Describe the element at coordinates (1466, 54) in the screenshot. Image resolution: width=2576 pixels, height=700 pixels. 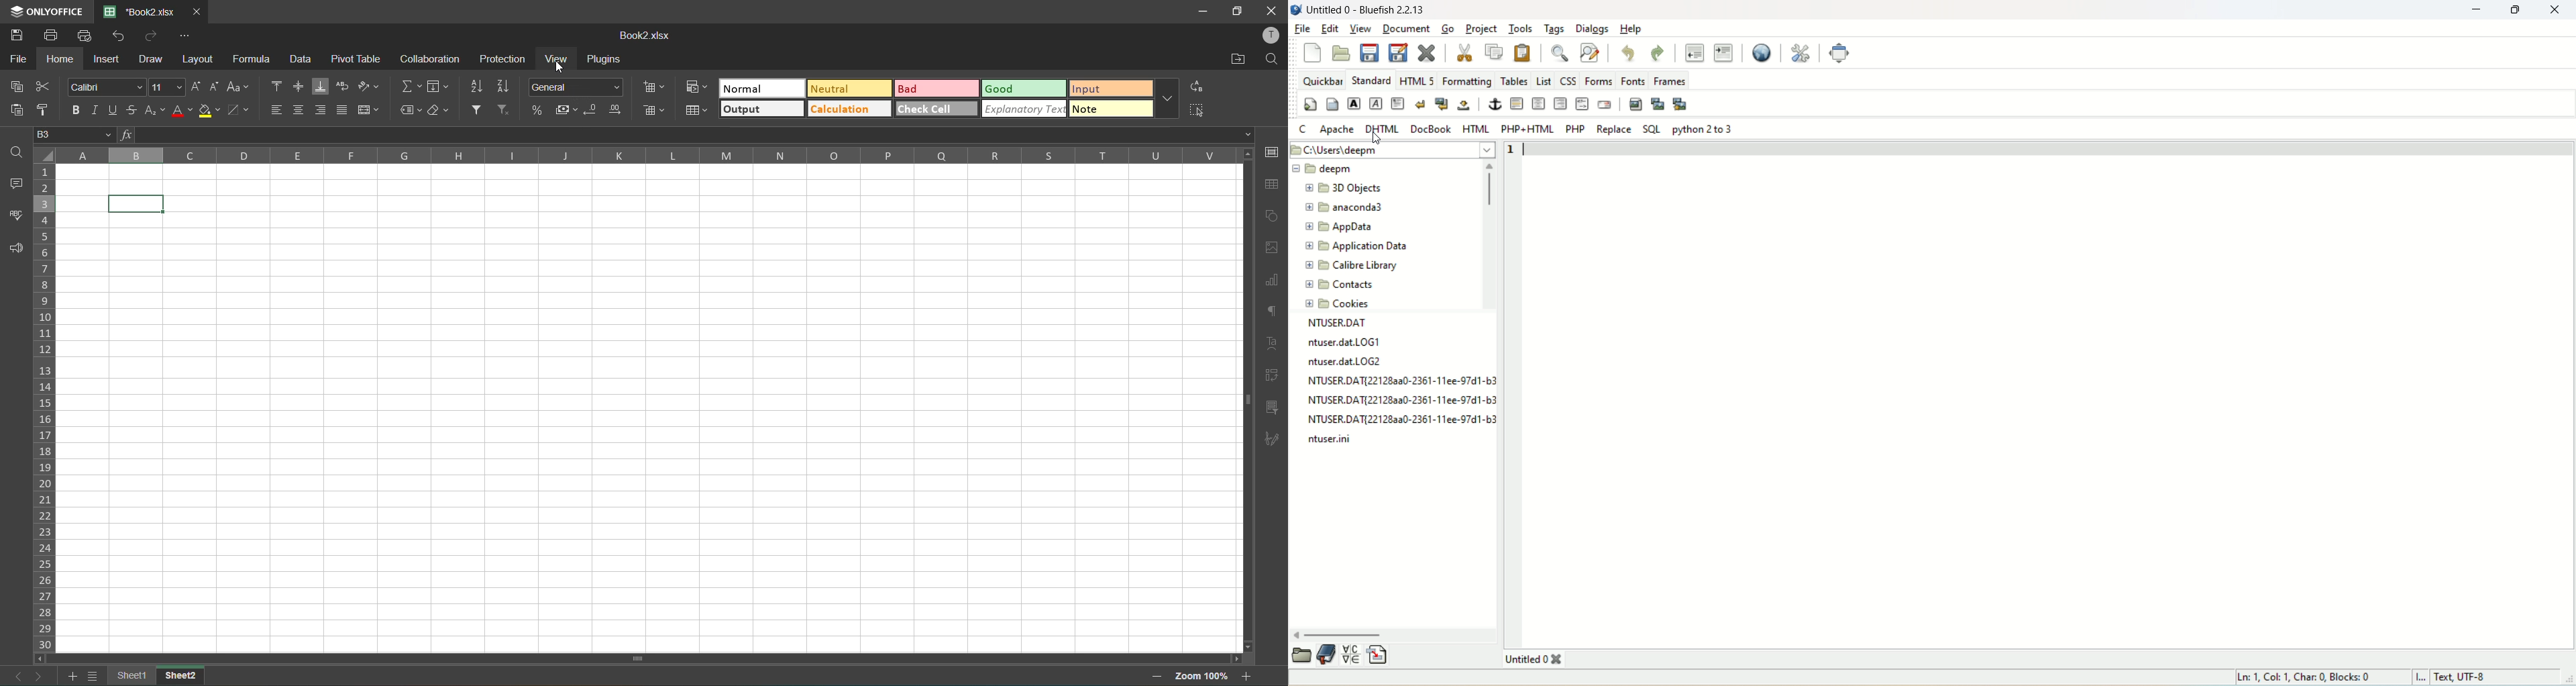
I see `cut` at that location.